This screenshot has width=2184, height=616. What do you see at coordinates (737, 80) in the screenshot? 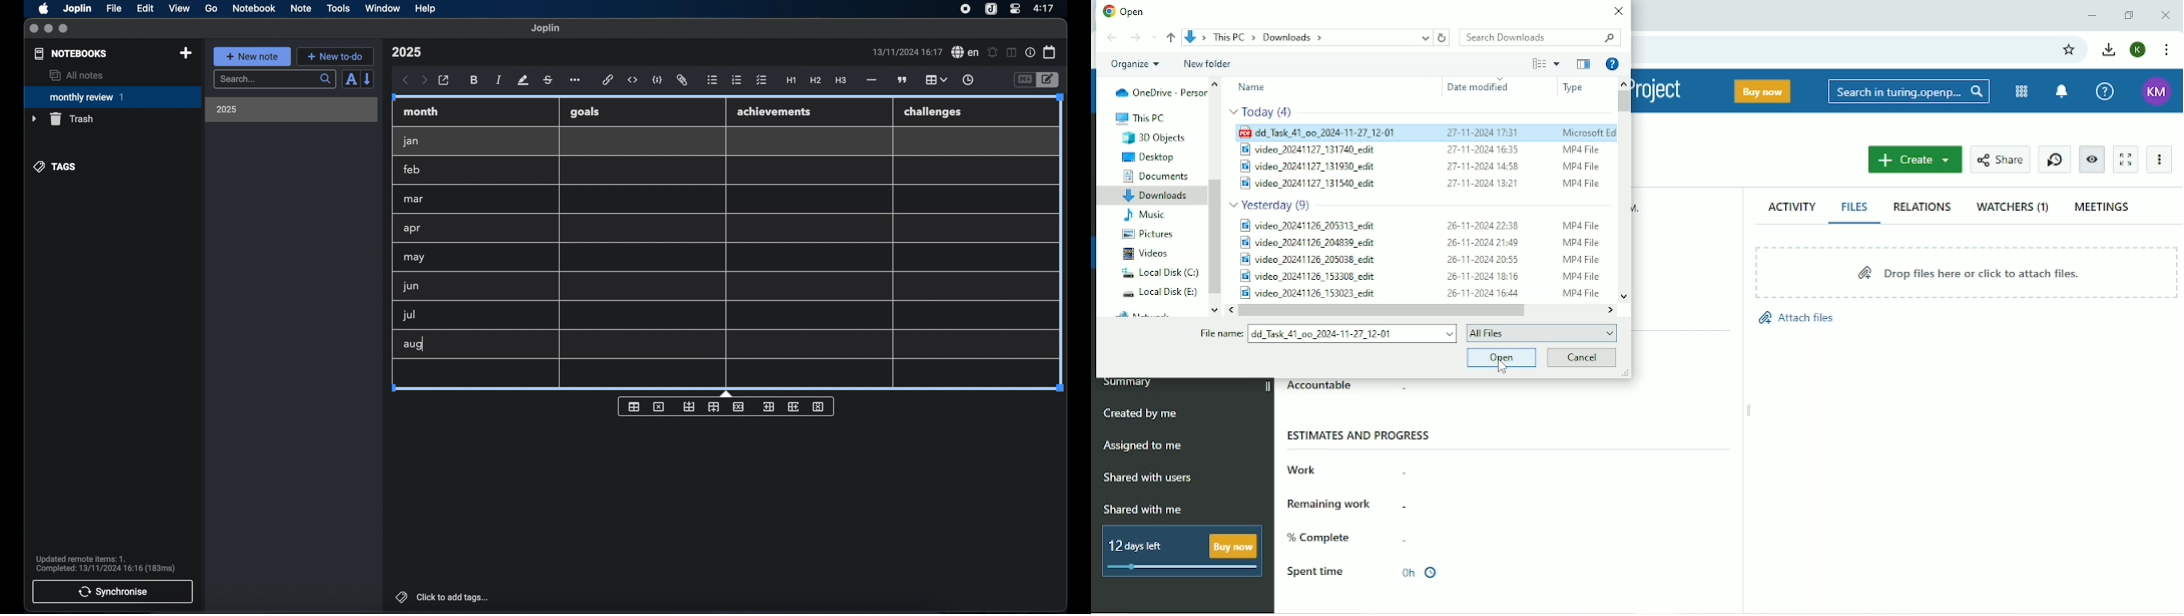
I see `numbered list` at bounding box center [737, 80].